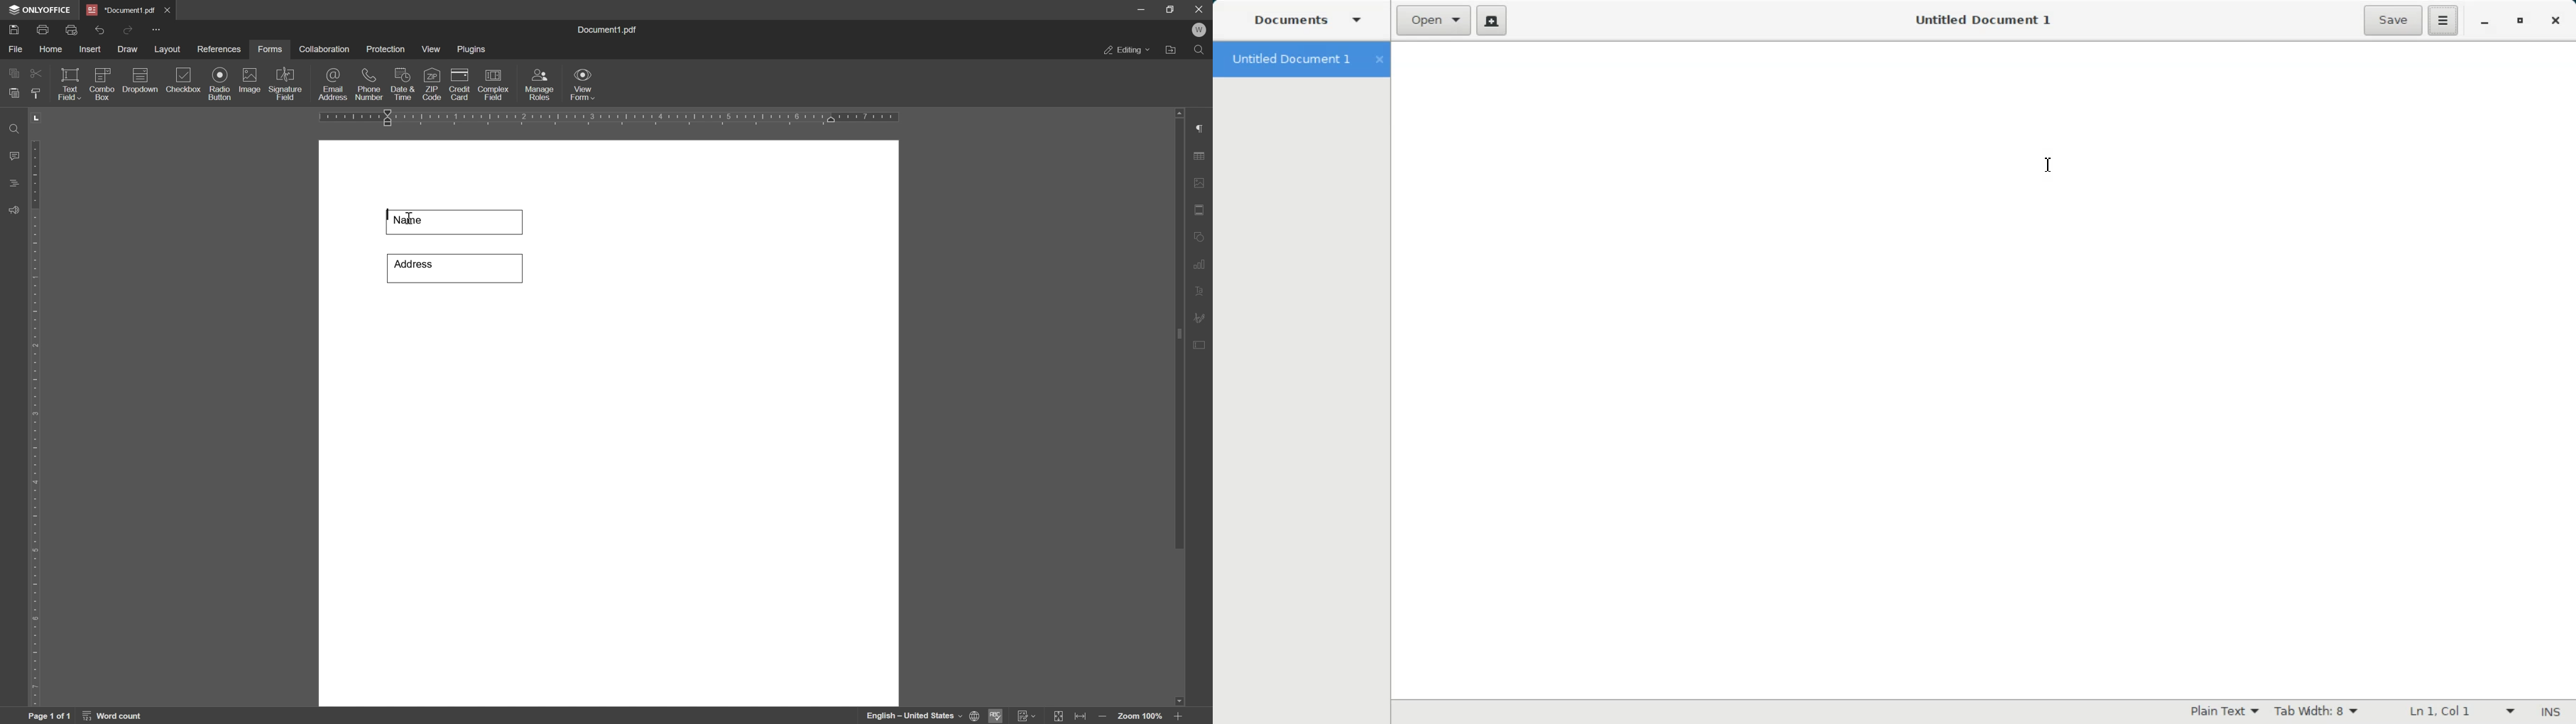  Describe the element at coordinates (1166, 9) in the screenshot. I see `restore down` at that location.